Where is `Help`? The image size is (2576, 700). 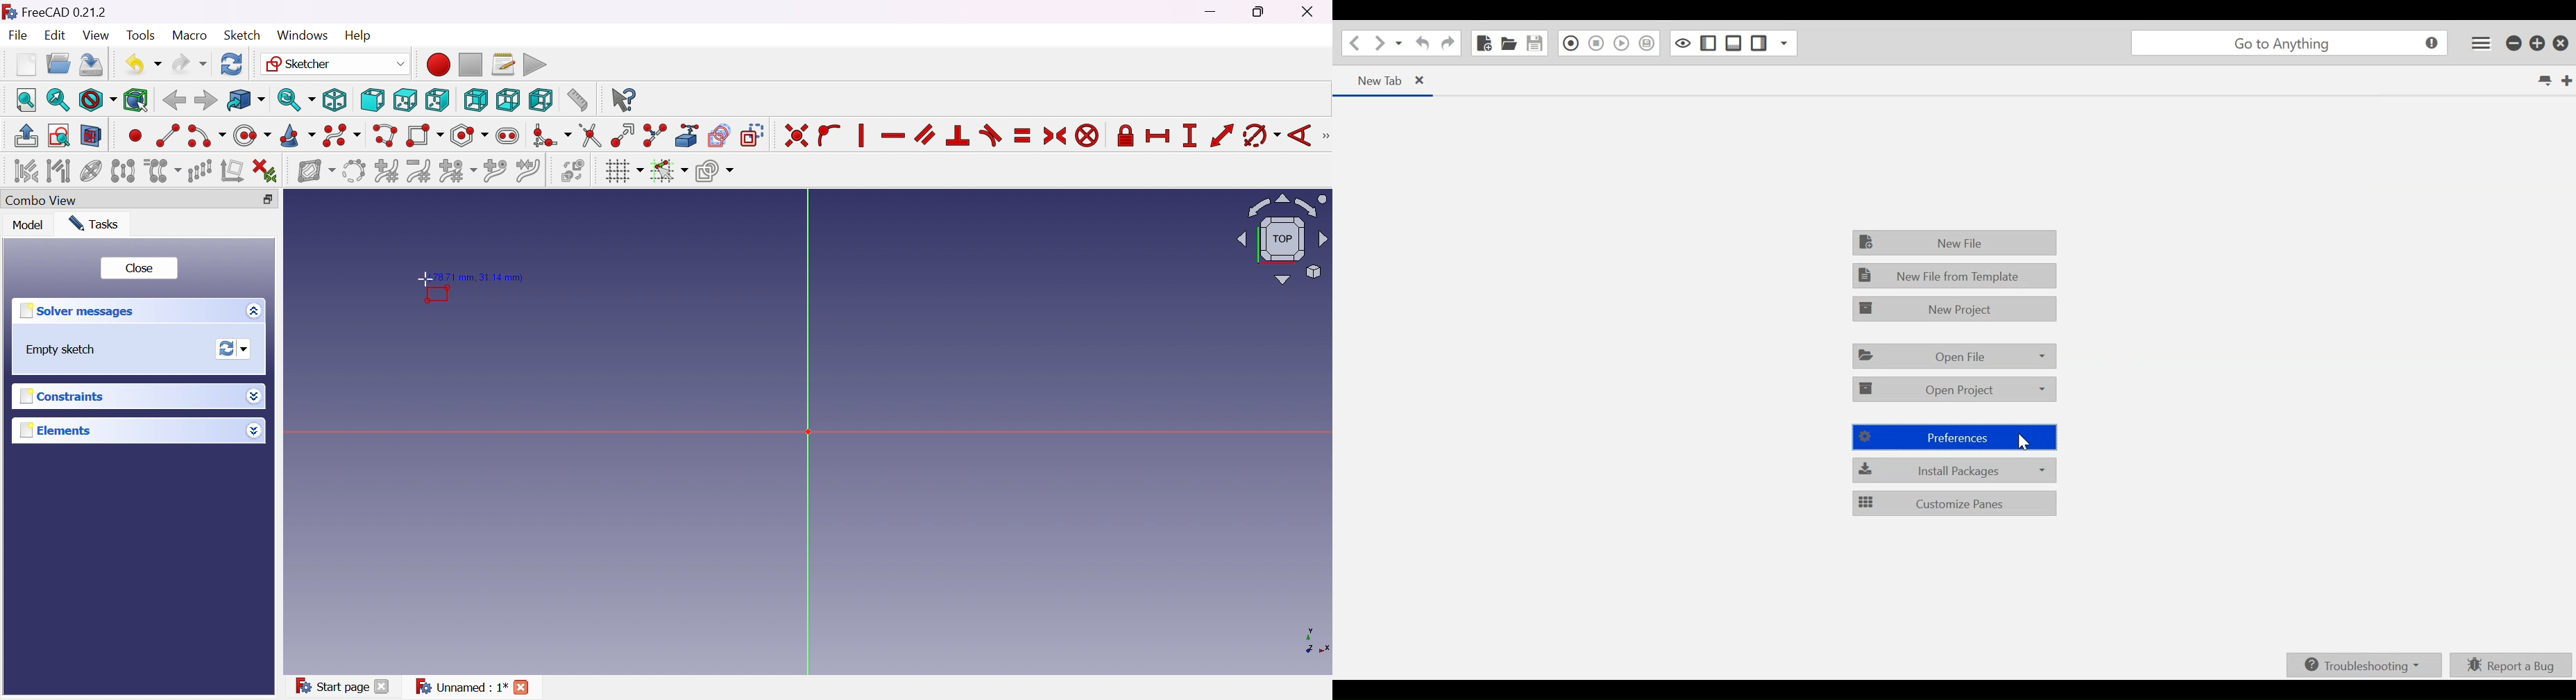
Help is located at coordinates (359, 35).